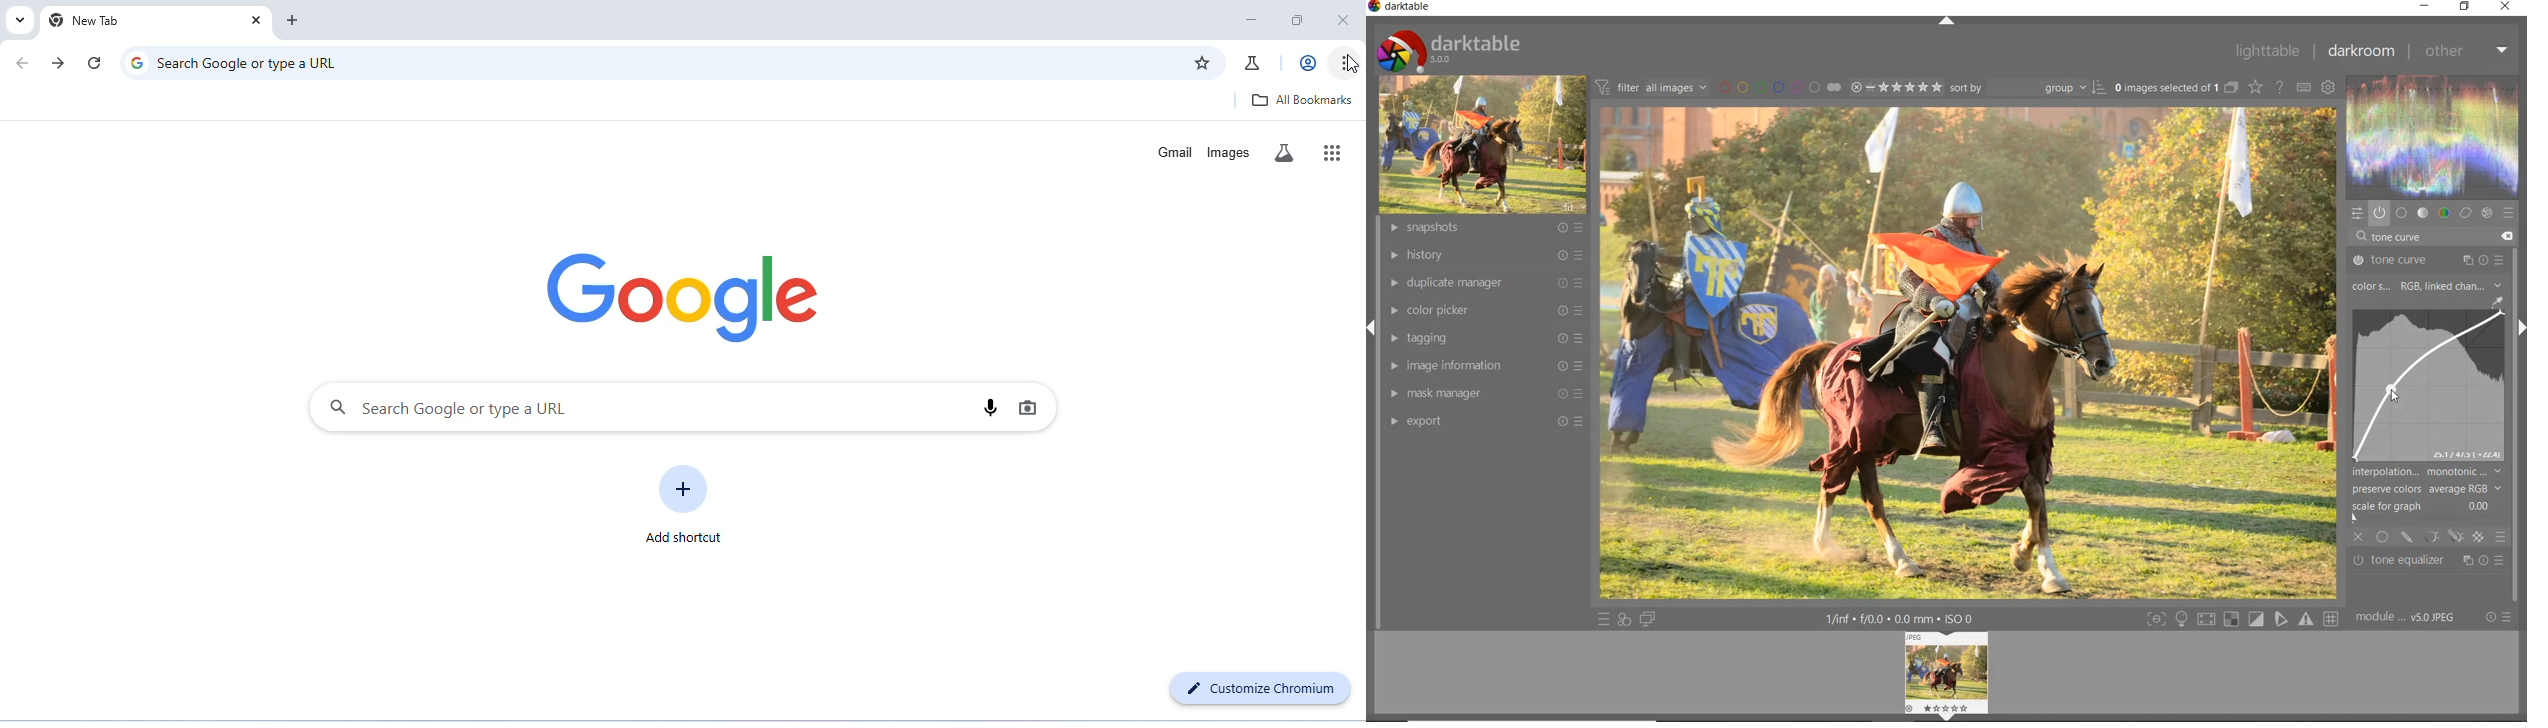  What do you see at coordinates (1403, 8) in the screenshot?
I see `darktable` at bounding box center [1403, 8].